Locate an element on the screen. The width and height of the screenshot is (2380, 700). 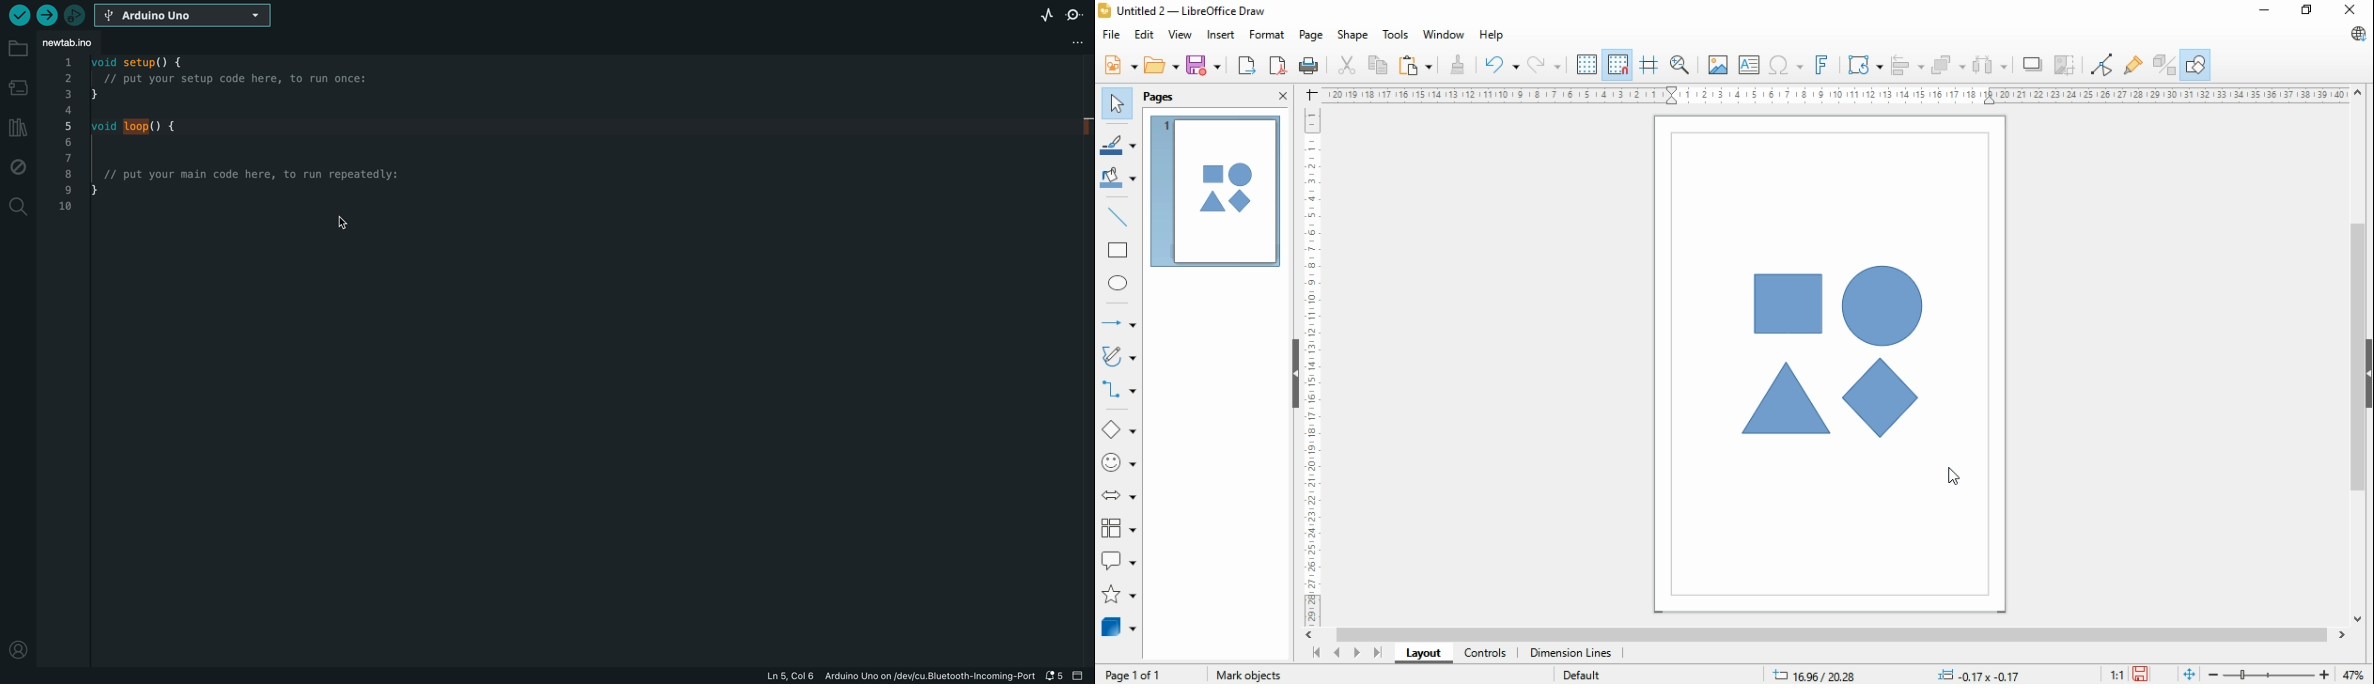
file tab is located at coordinates (74, 43).